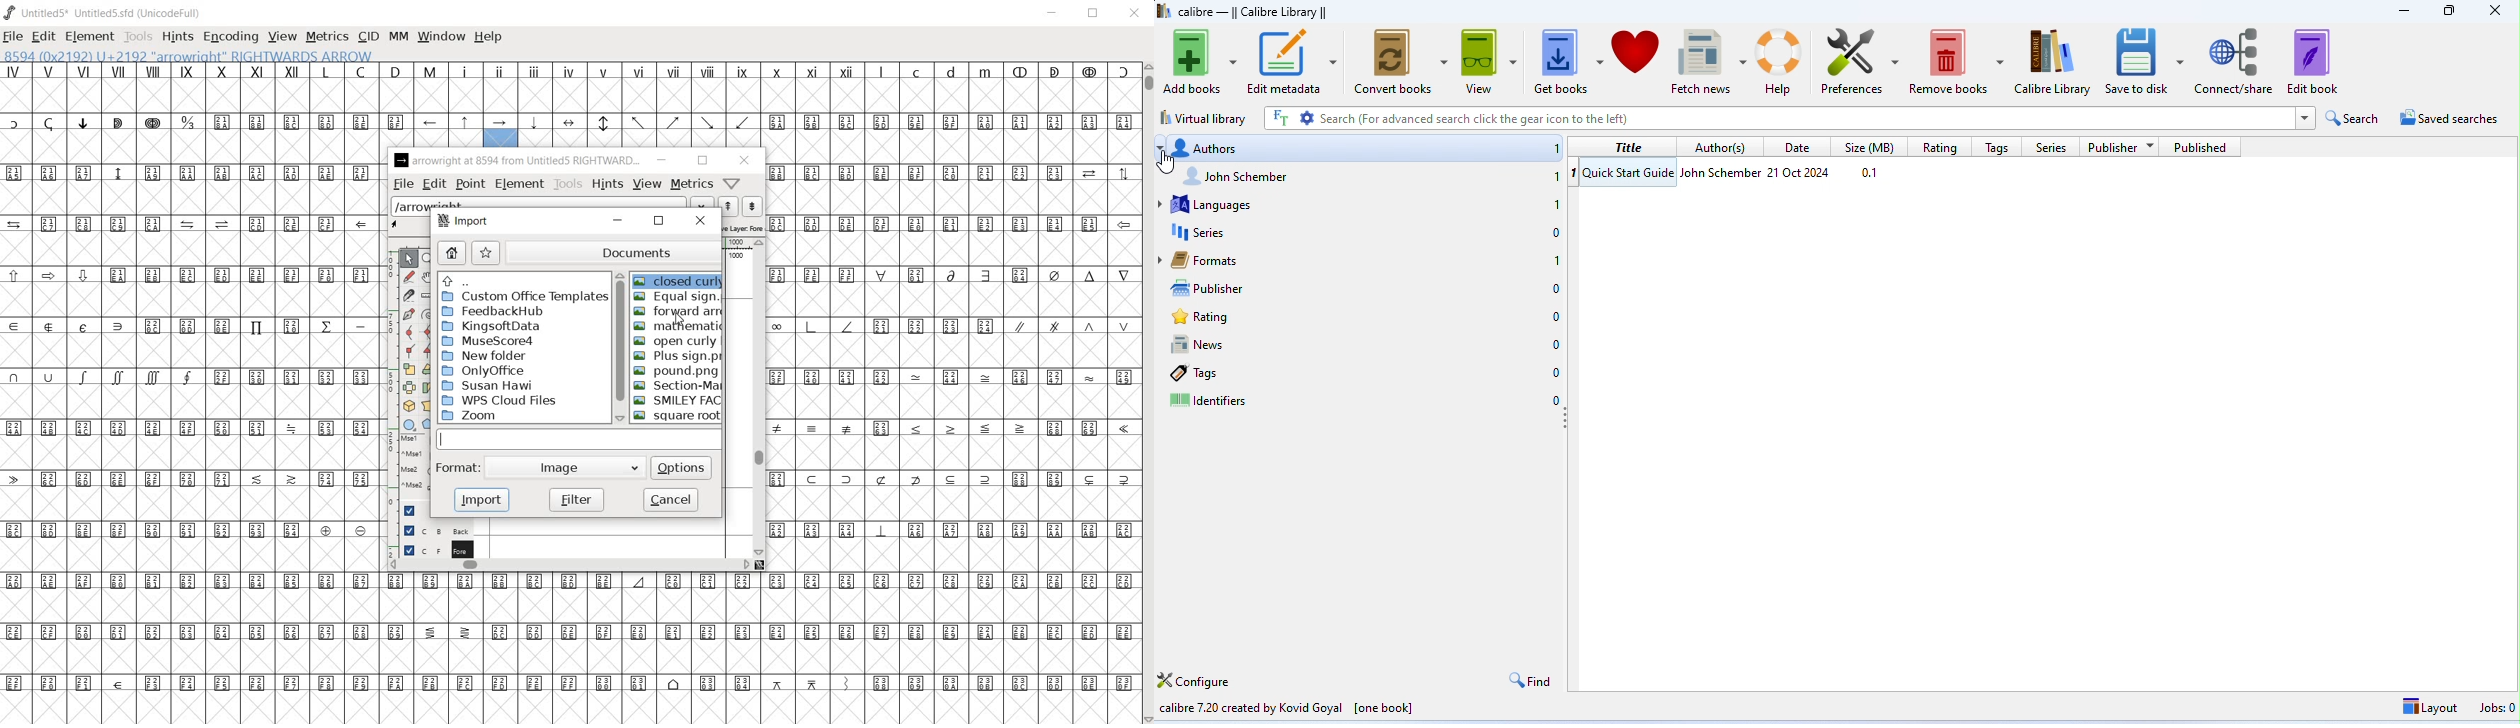 This screenshot has height=728, width=2520. I want to click on Image, so click(569, 468).